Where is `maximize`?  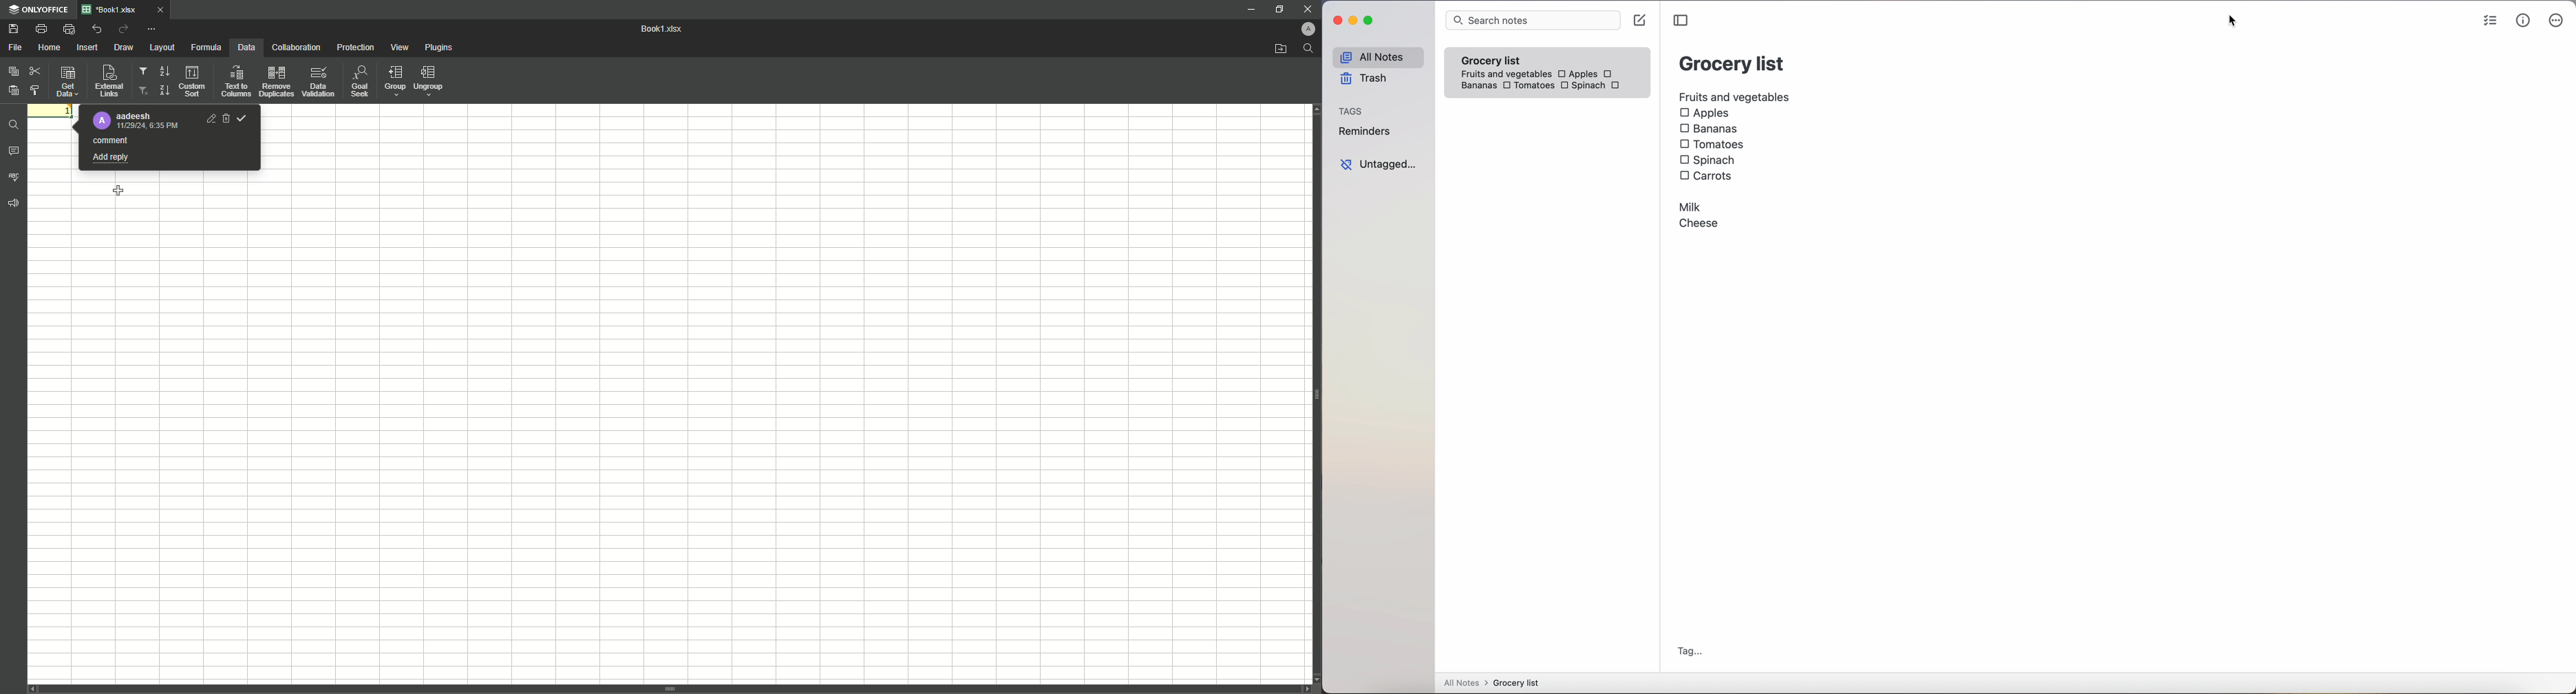 maximize is located at coordinates (1371, 21).